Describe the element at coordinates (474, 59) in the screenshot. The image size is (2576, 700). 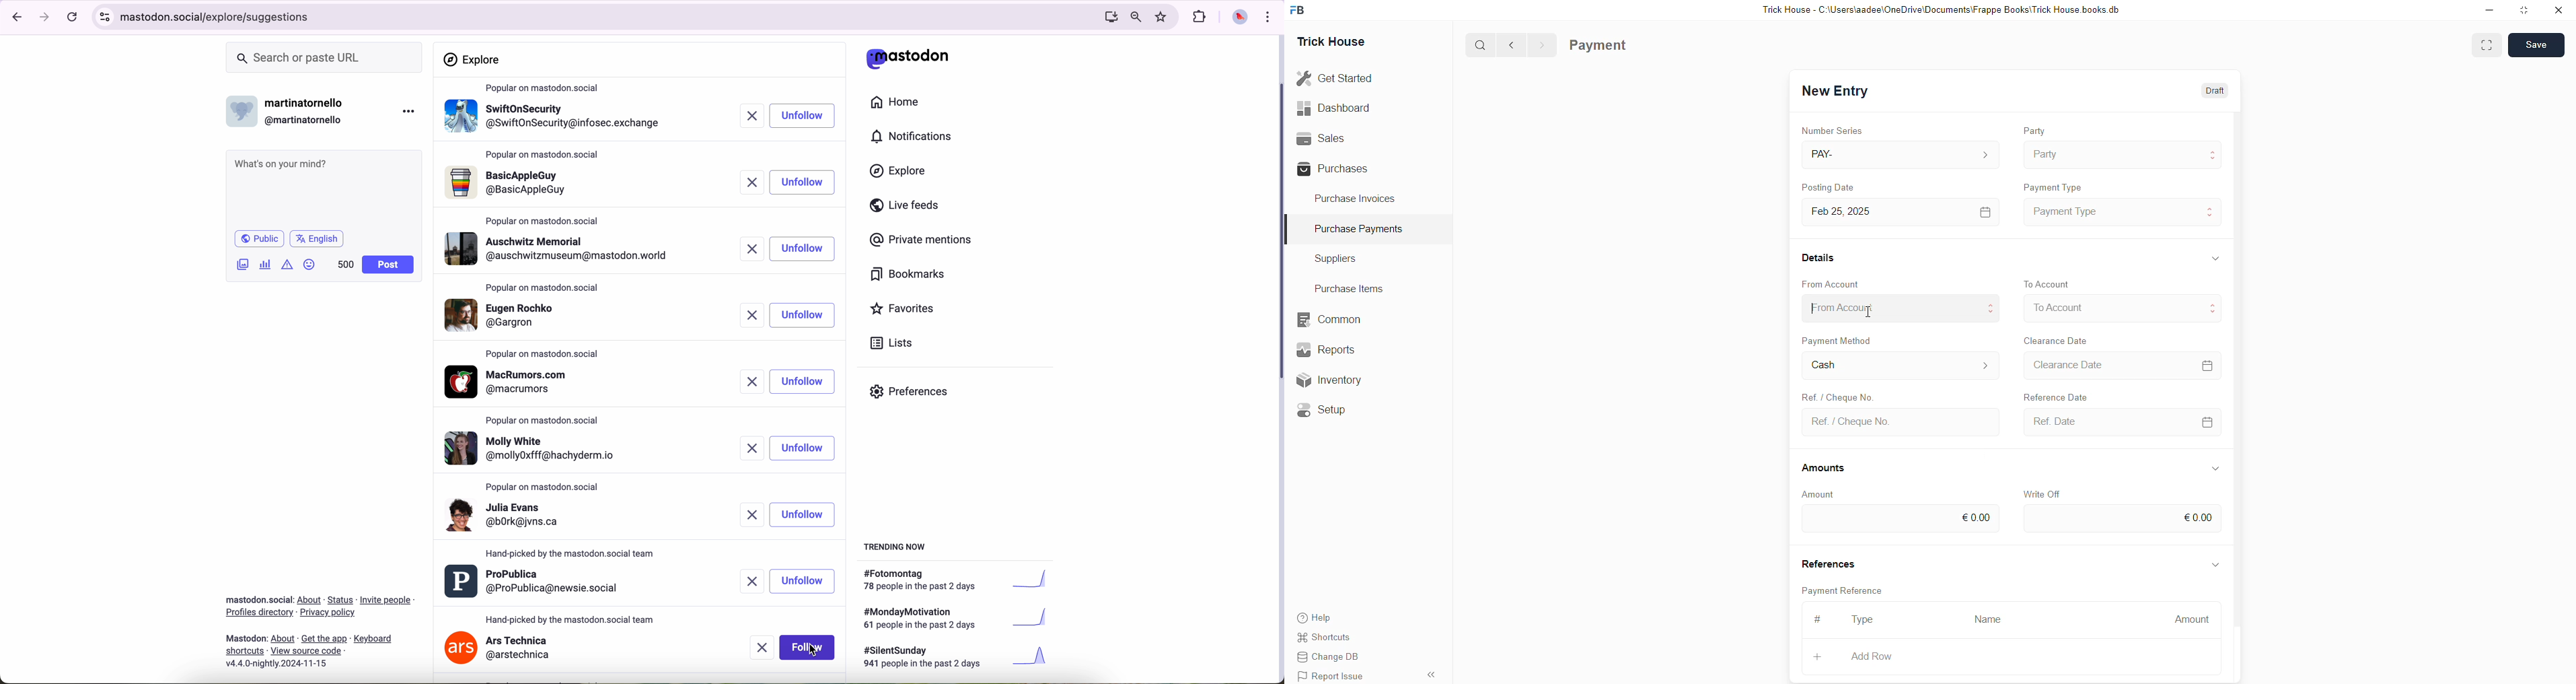
I see `explore section` at that location.